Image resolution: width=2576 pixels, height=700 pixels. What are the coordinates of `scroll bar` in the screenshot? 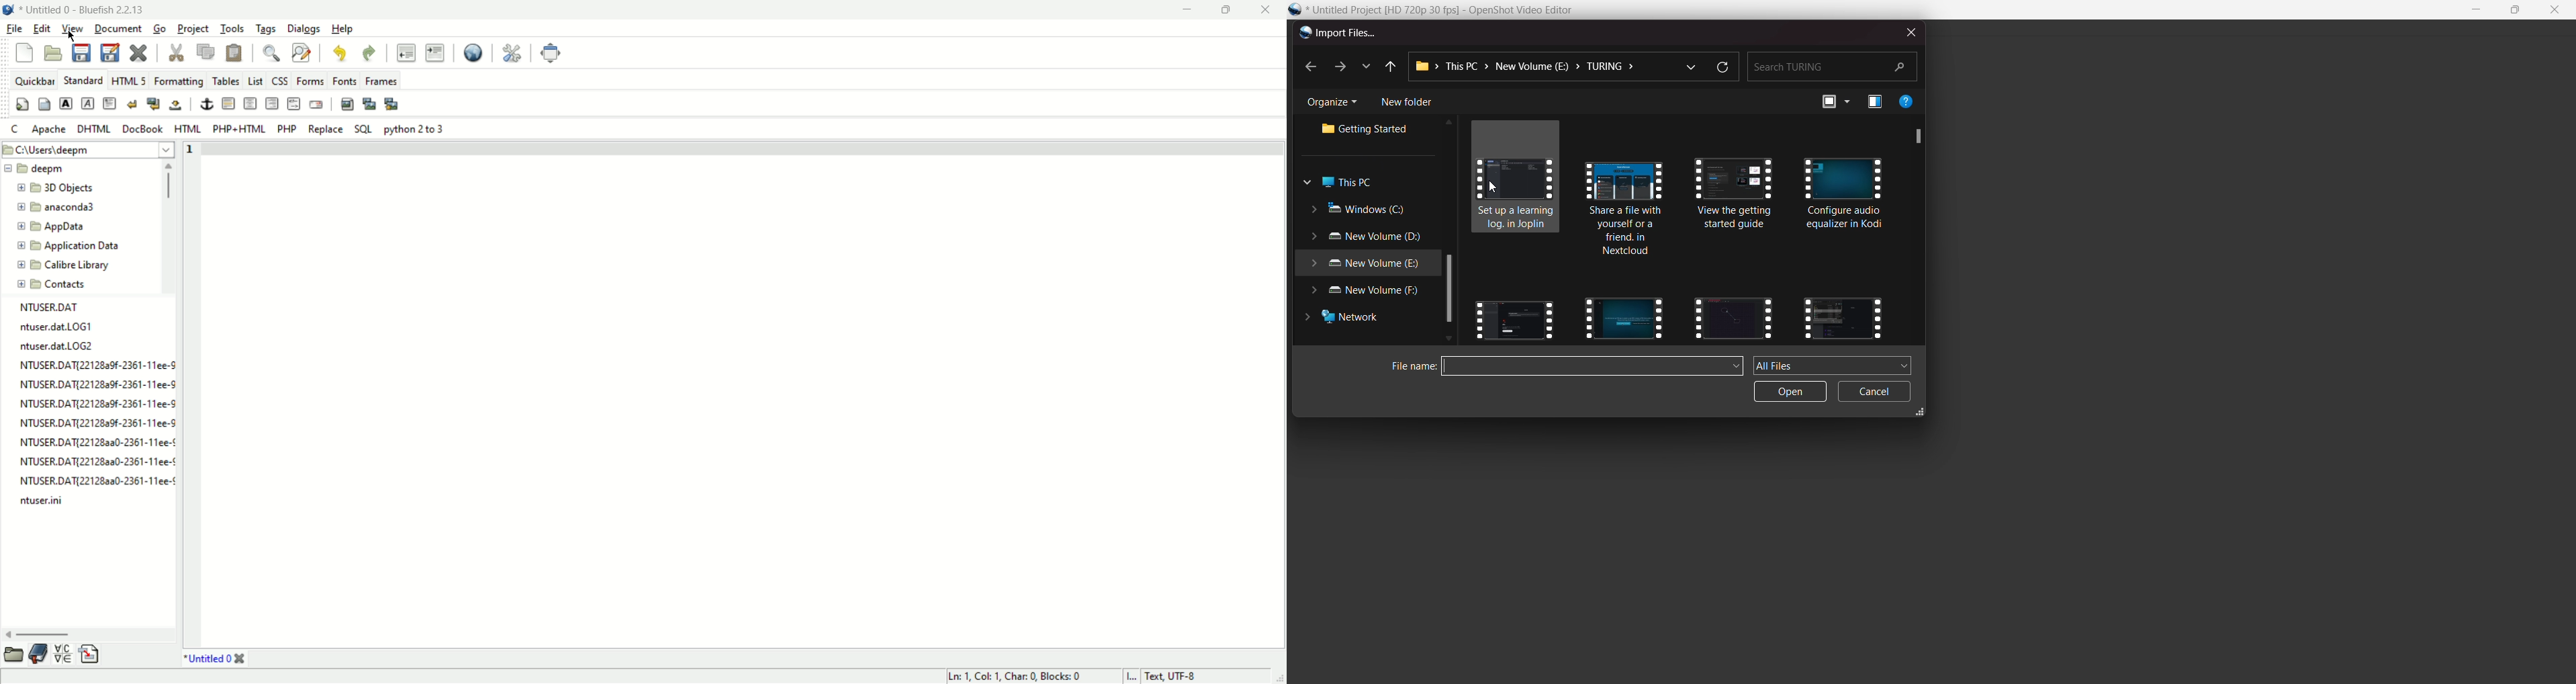 It's located at (13, 654).